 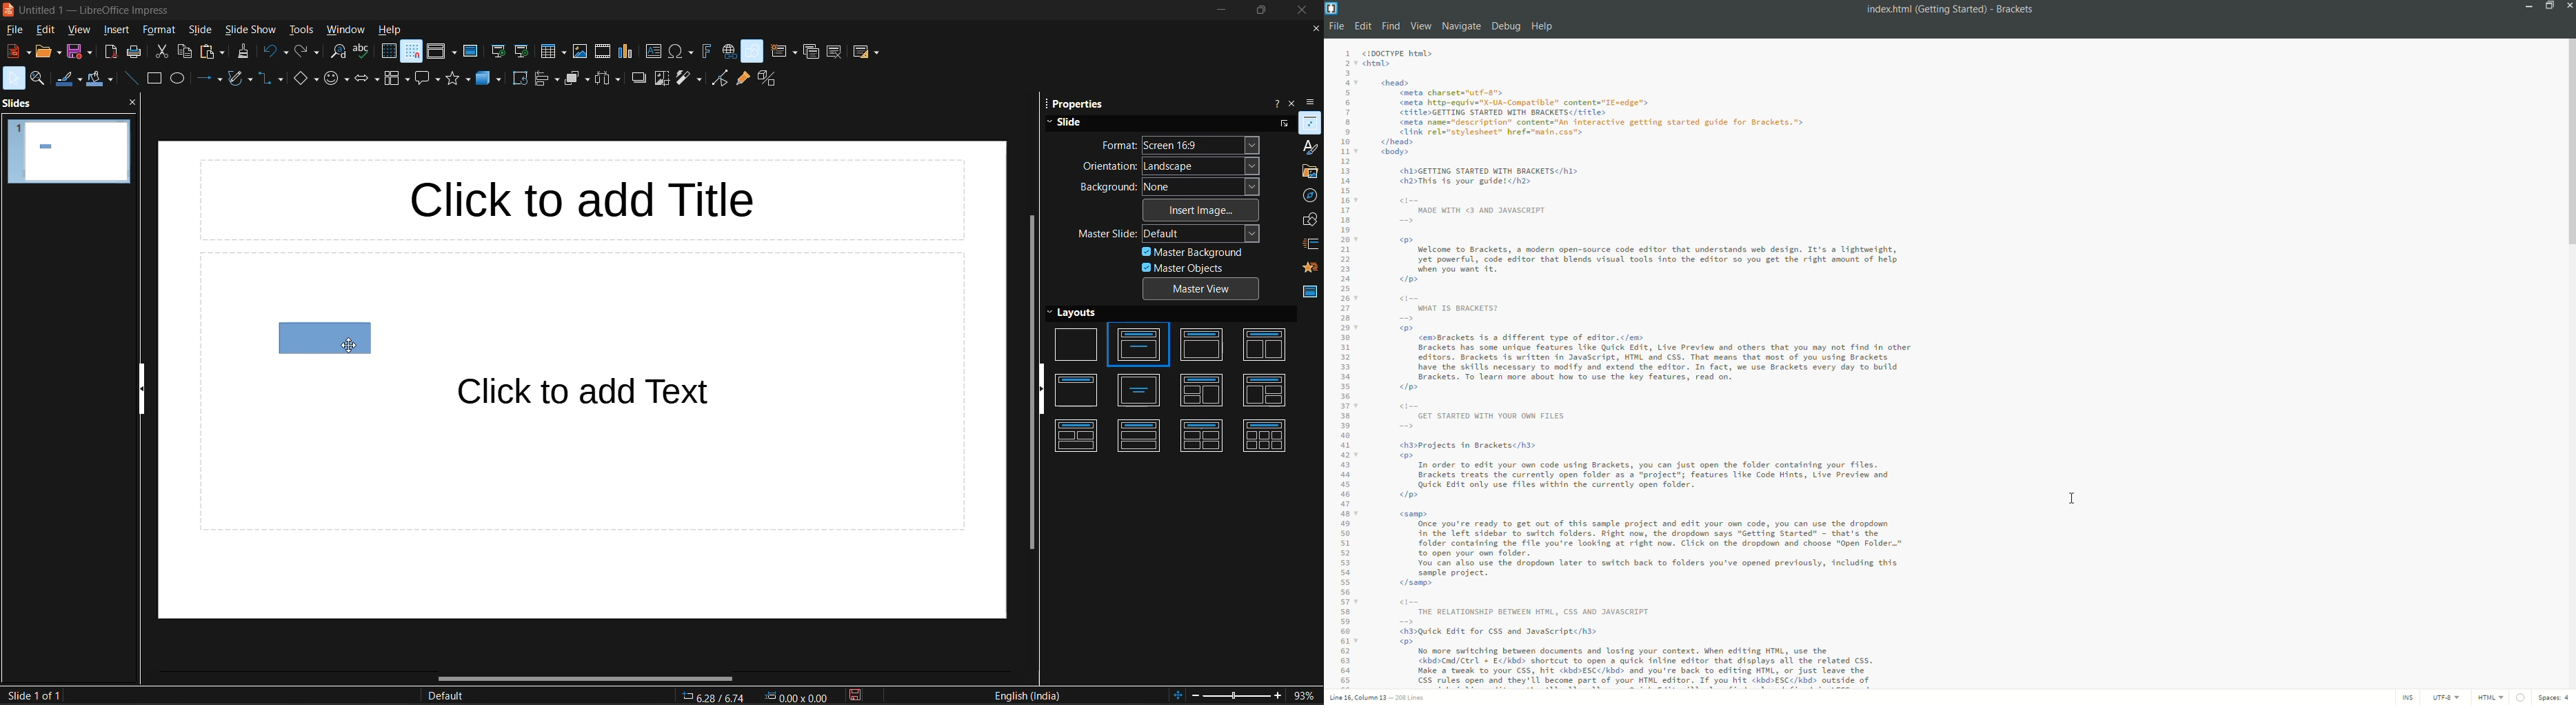 I want to click on start from first slide, so click(x=499, y=52).